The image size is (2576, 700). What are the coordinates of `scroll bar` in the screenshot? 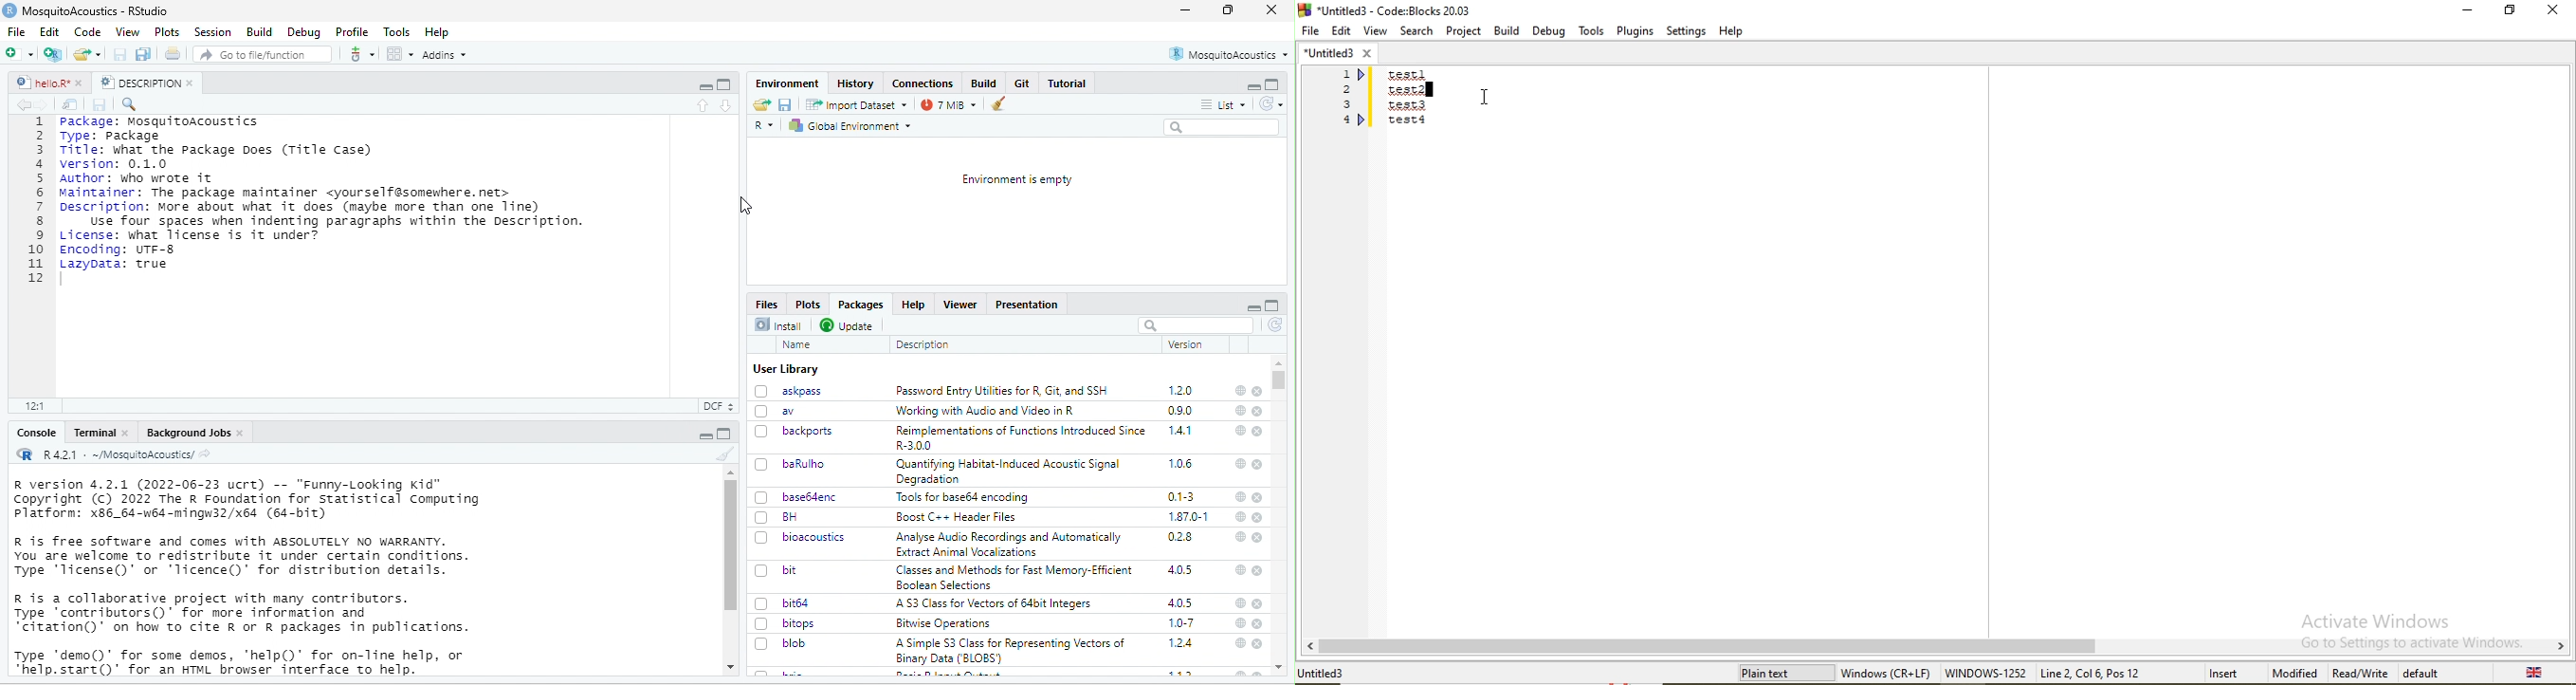 It's located at (1283, 381).